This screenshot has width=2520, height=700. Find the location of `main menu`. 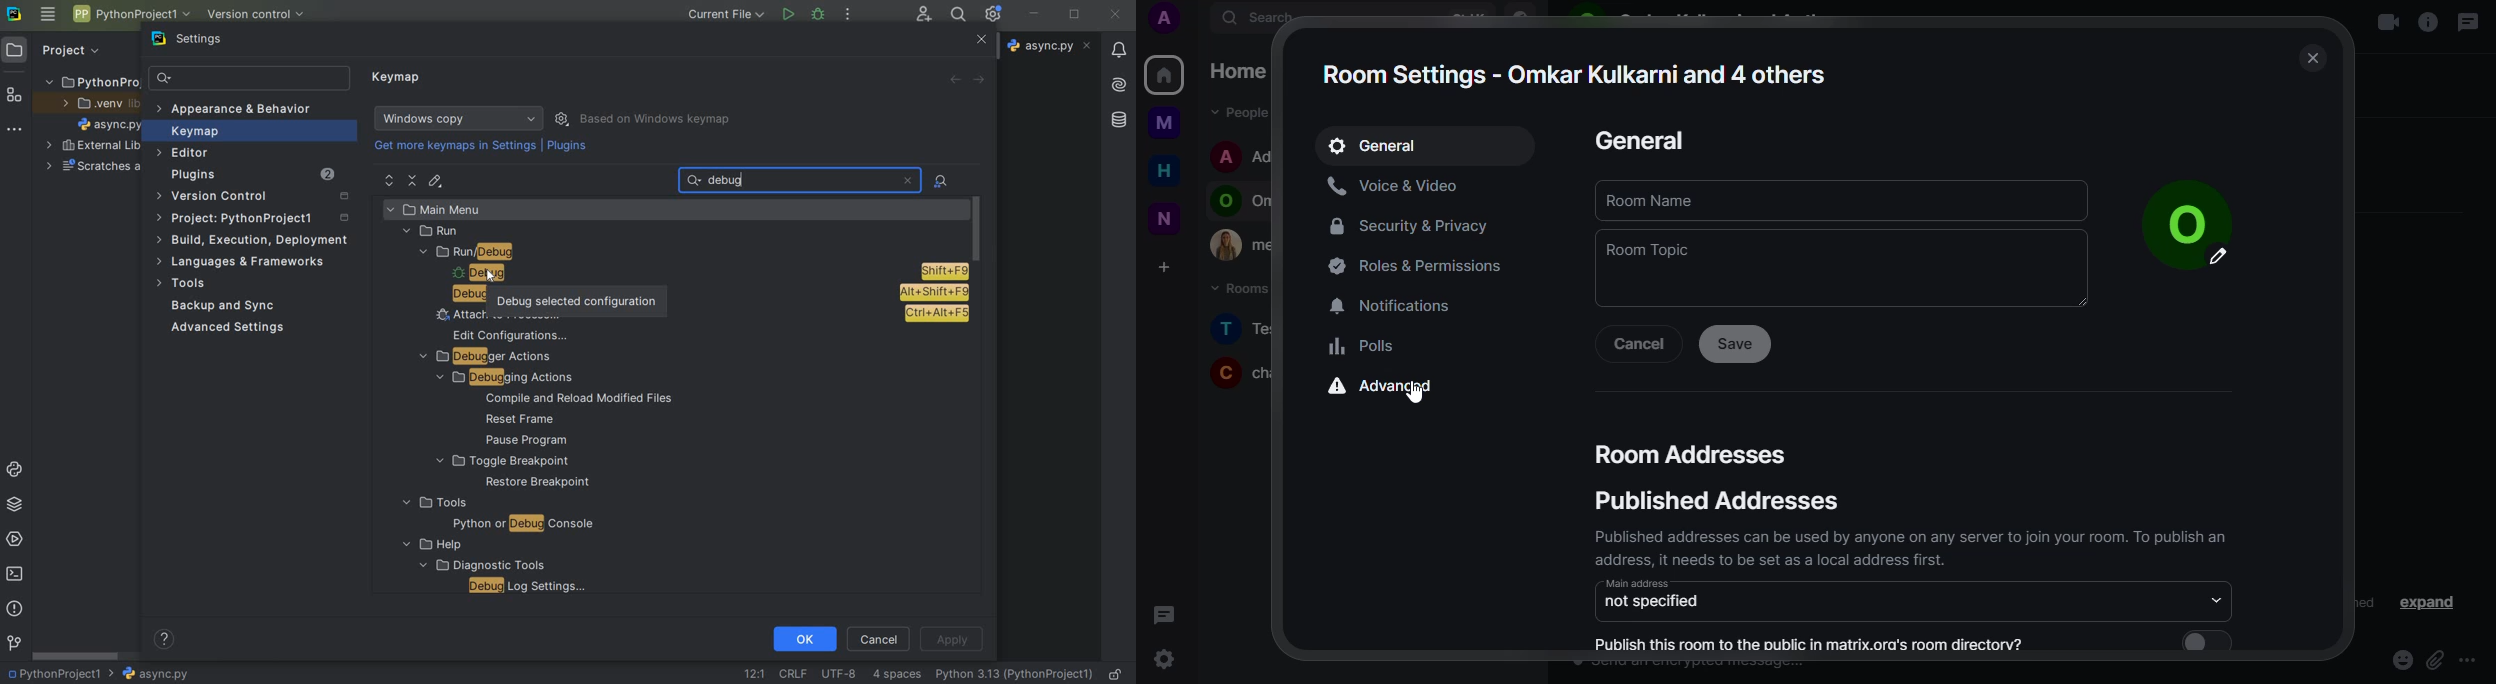

main menu is located at coordinates (47, 14).